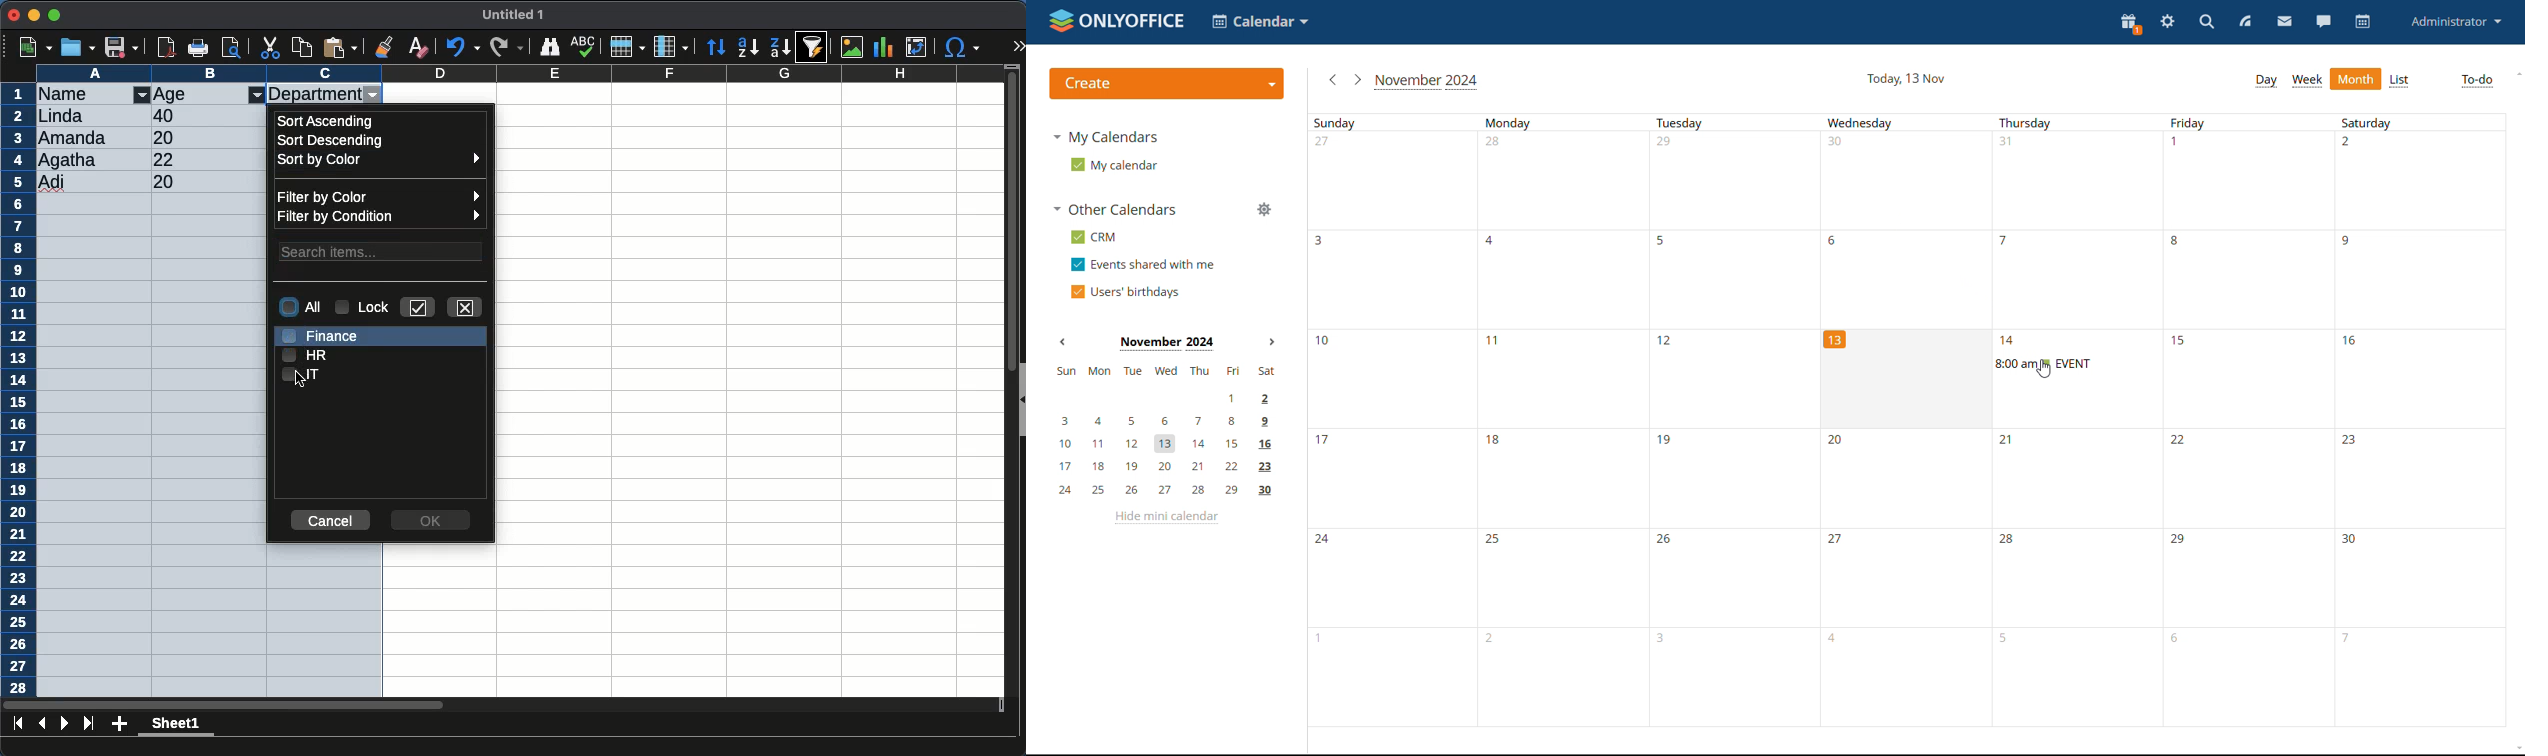 The height and width of the screenshot is (756, 2548). I want to click on list view, so click(2401, 80).